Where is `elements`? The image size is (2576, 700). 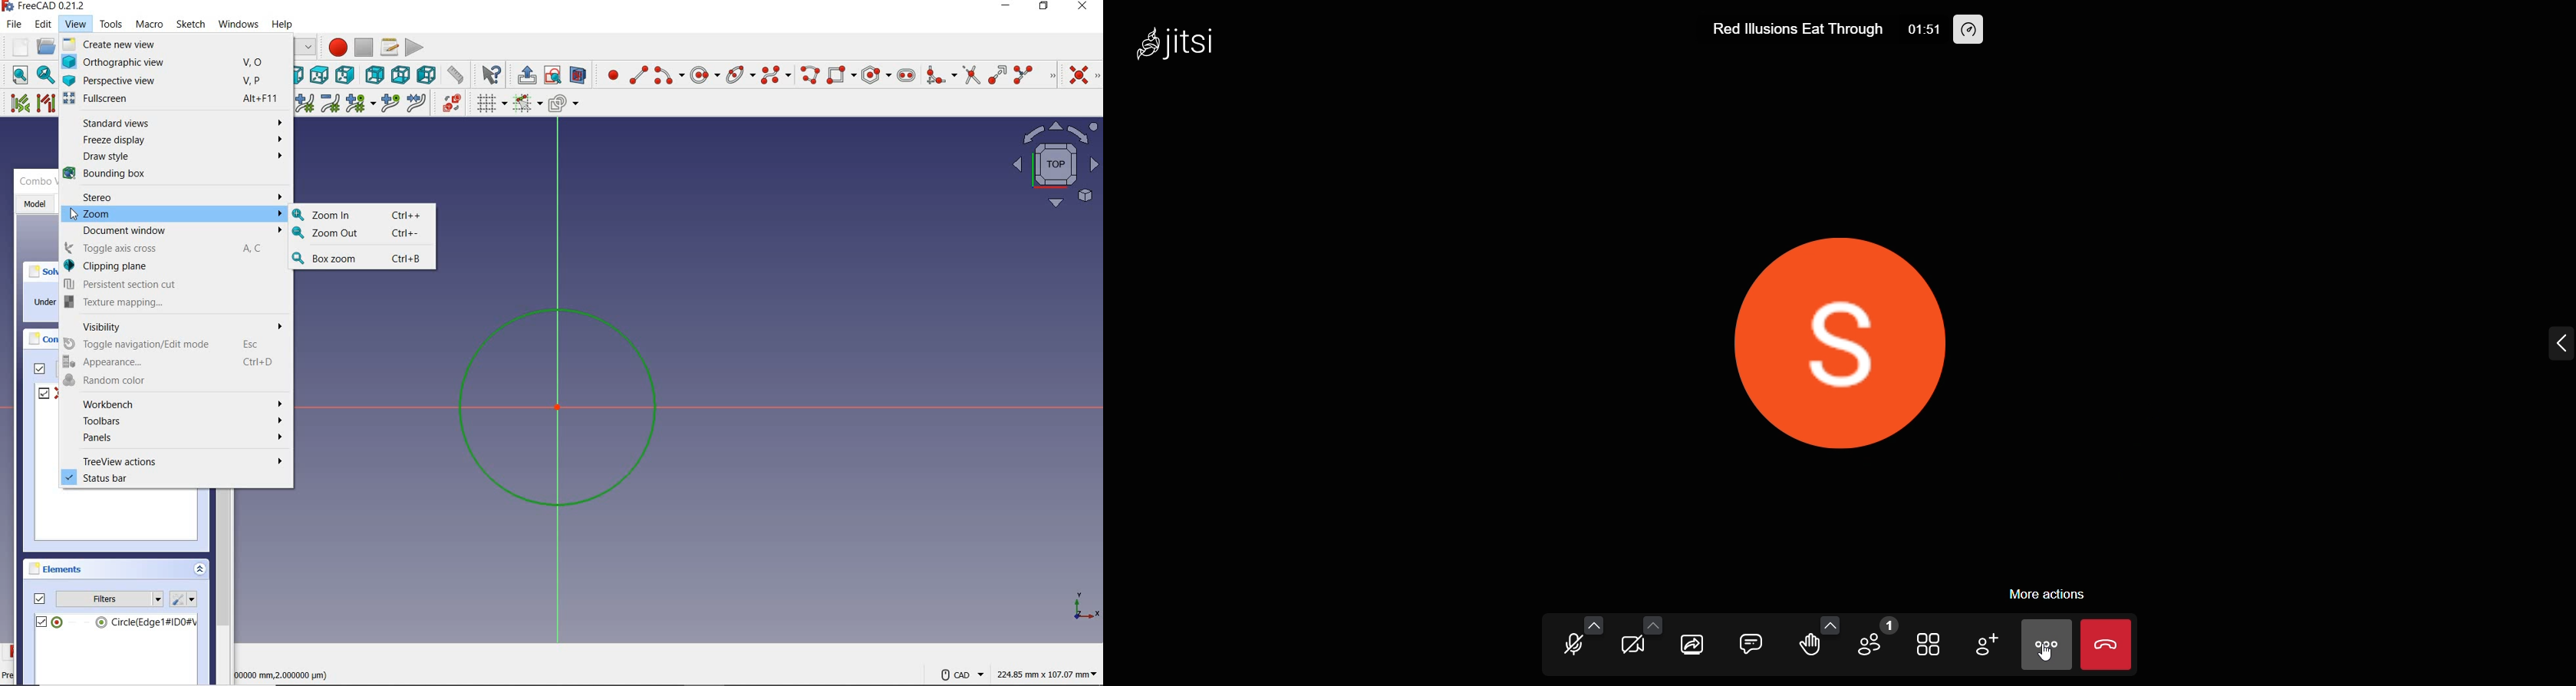
elements is located at coordinates (65, 570).